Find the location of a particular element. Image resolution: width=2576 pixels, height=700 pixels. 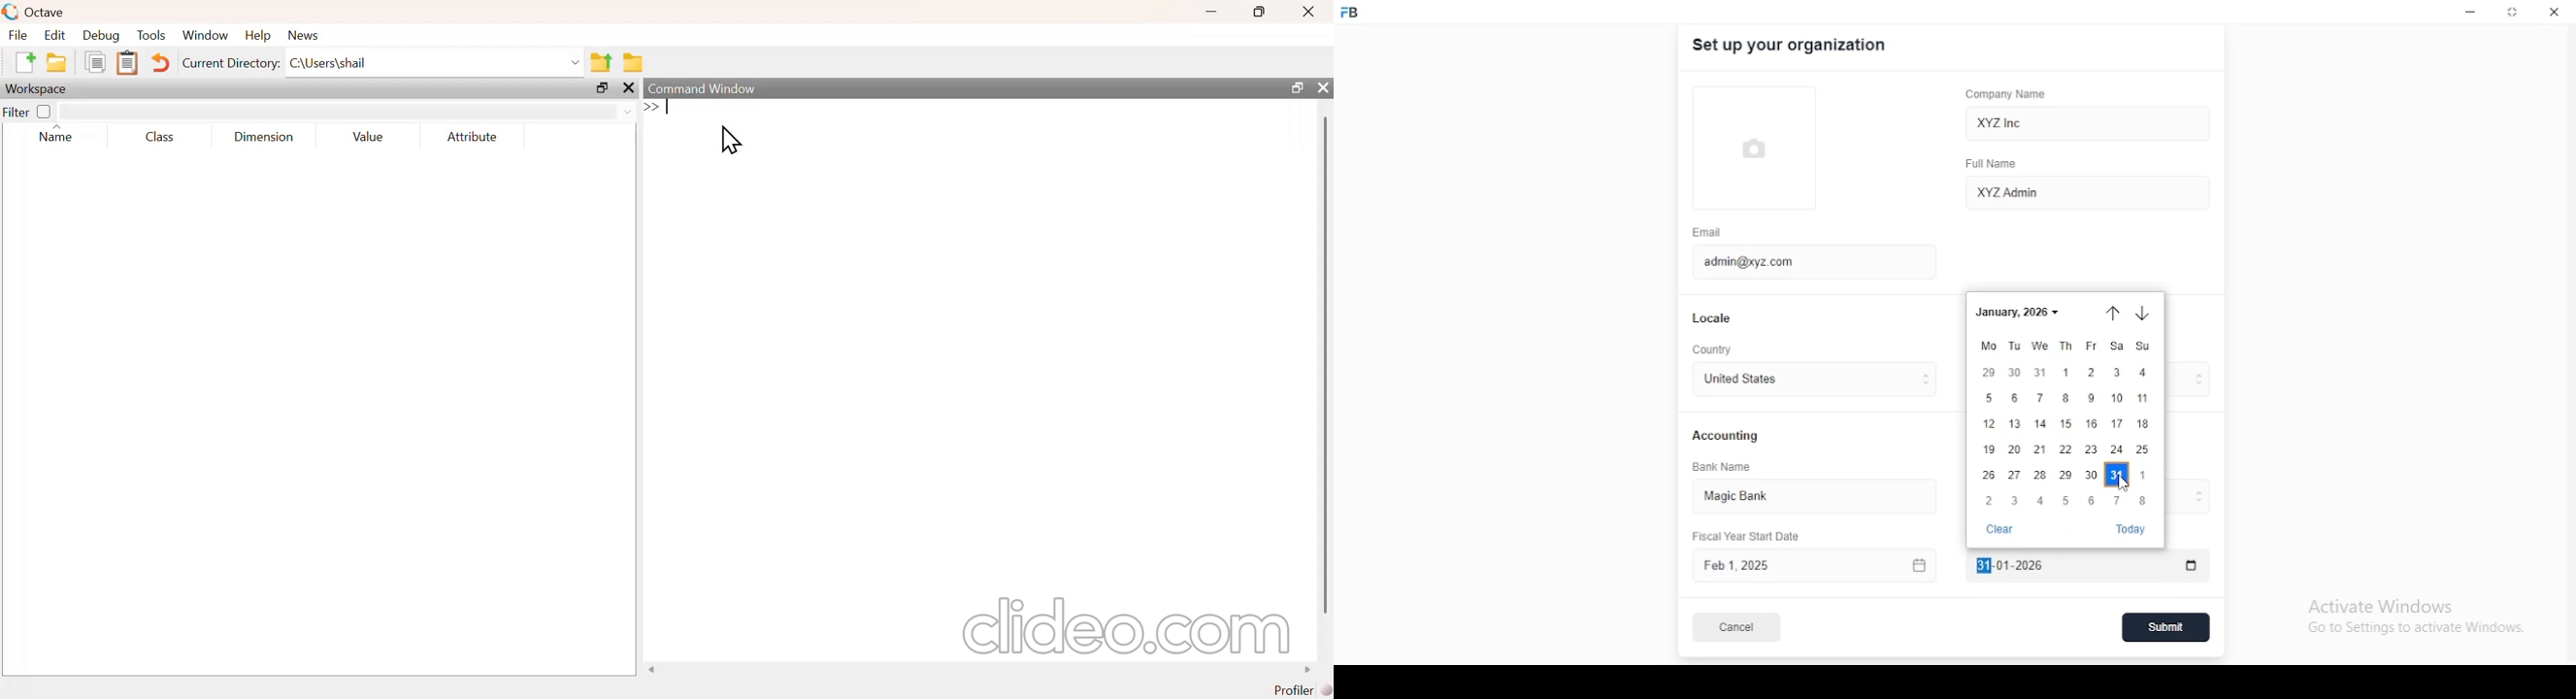

empty area is located at coordinates (310, 416).